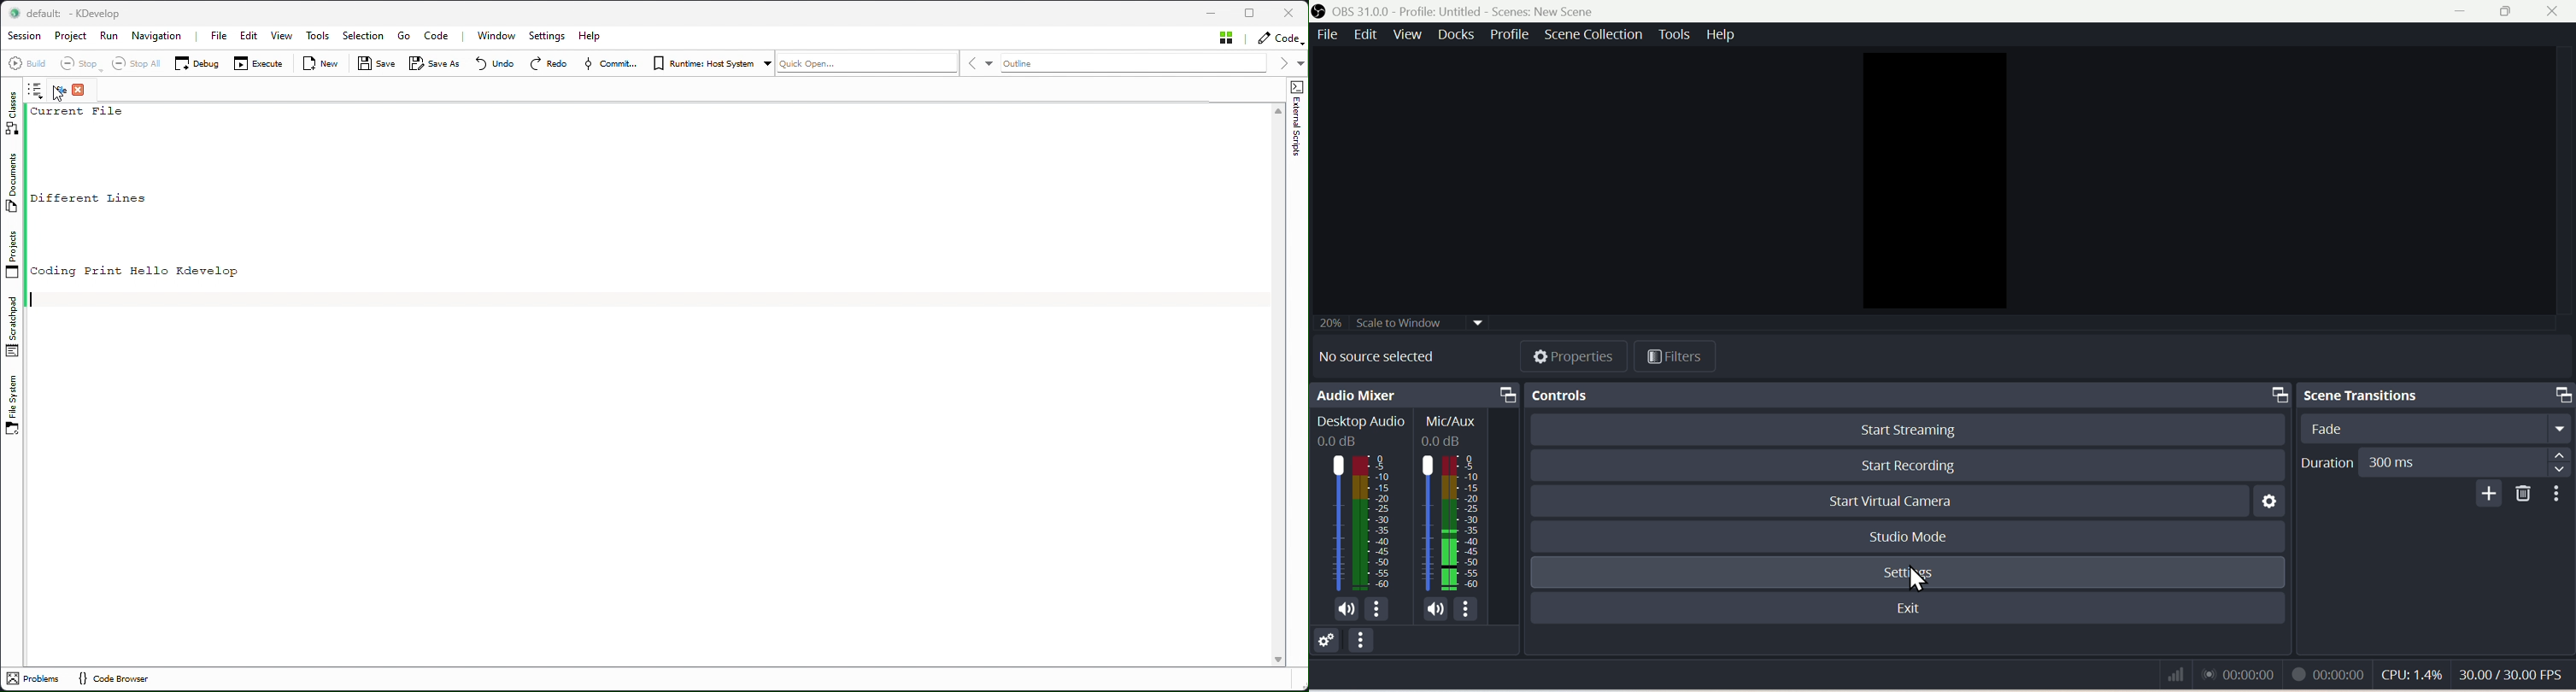 Image resolution: width=2576 pixels, height=700 pixels. What do you see at coordinates (319, 35) in the screenshot?
I see `Tools` at bounding box center [319, 35].